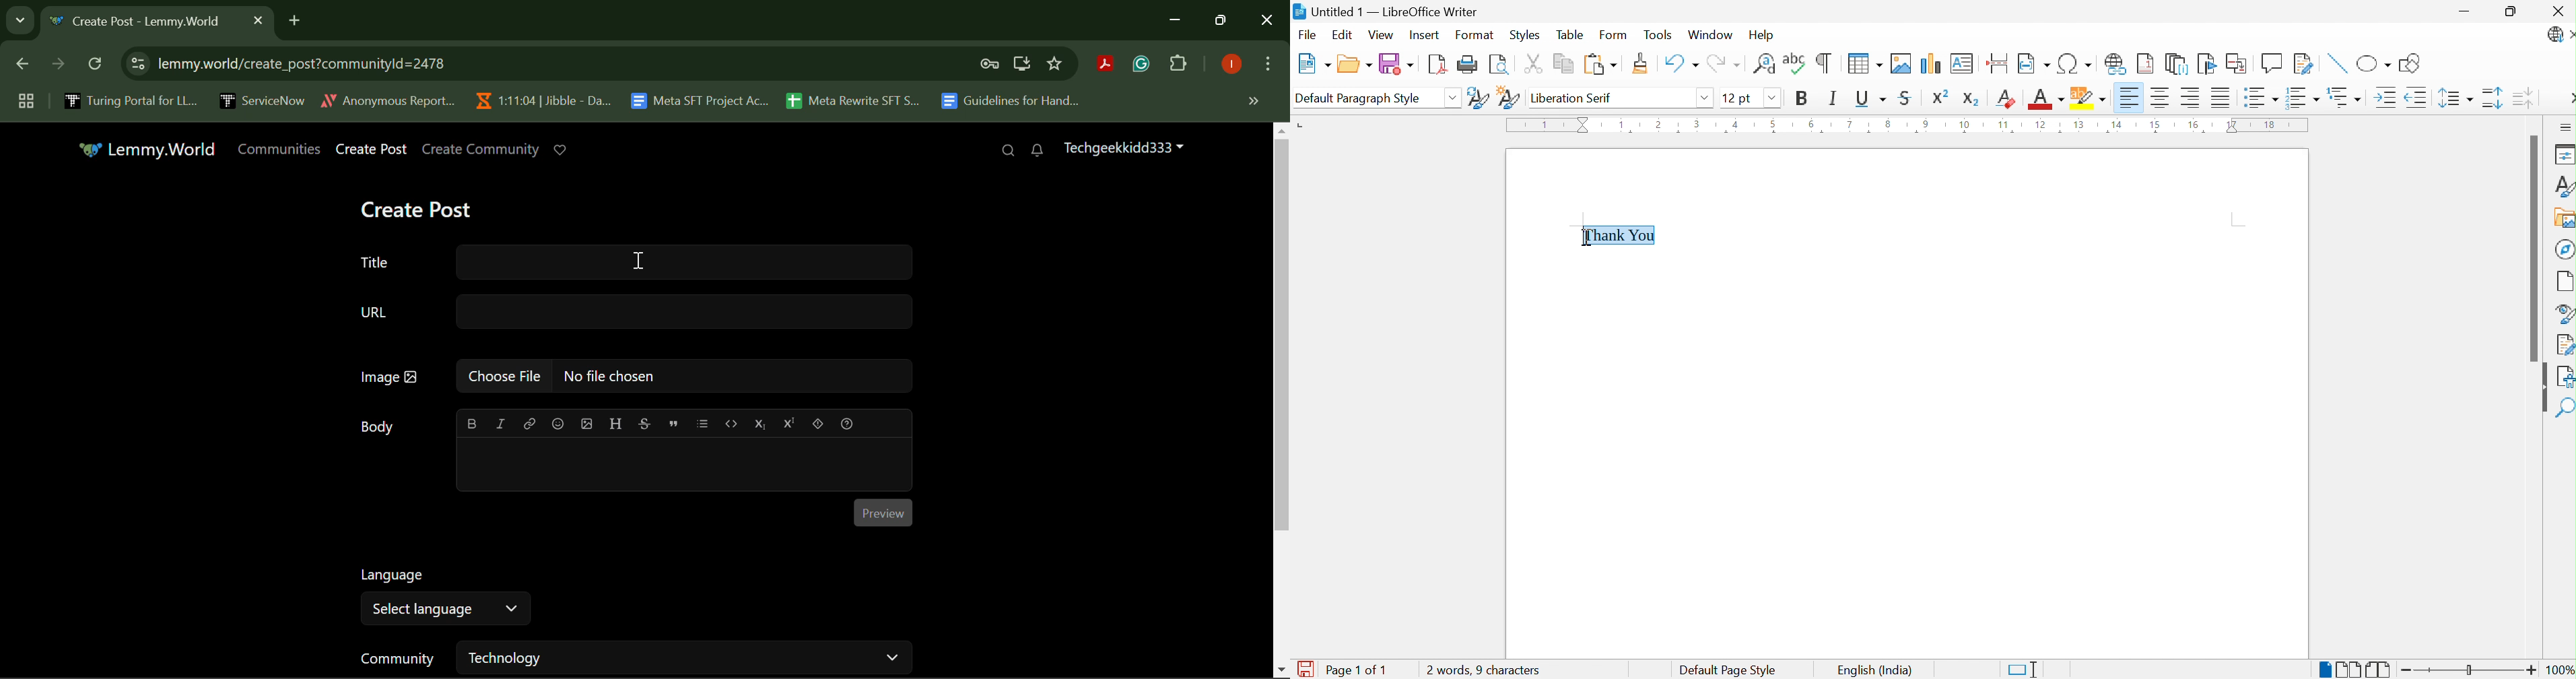 The image size is (2576, 700). I want to click on Group Tabs, so click(26, 100).